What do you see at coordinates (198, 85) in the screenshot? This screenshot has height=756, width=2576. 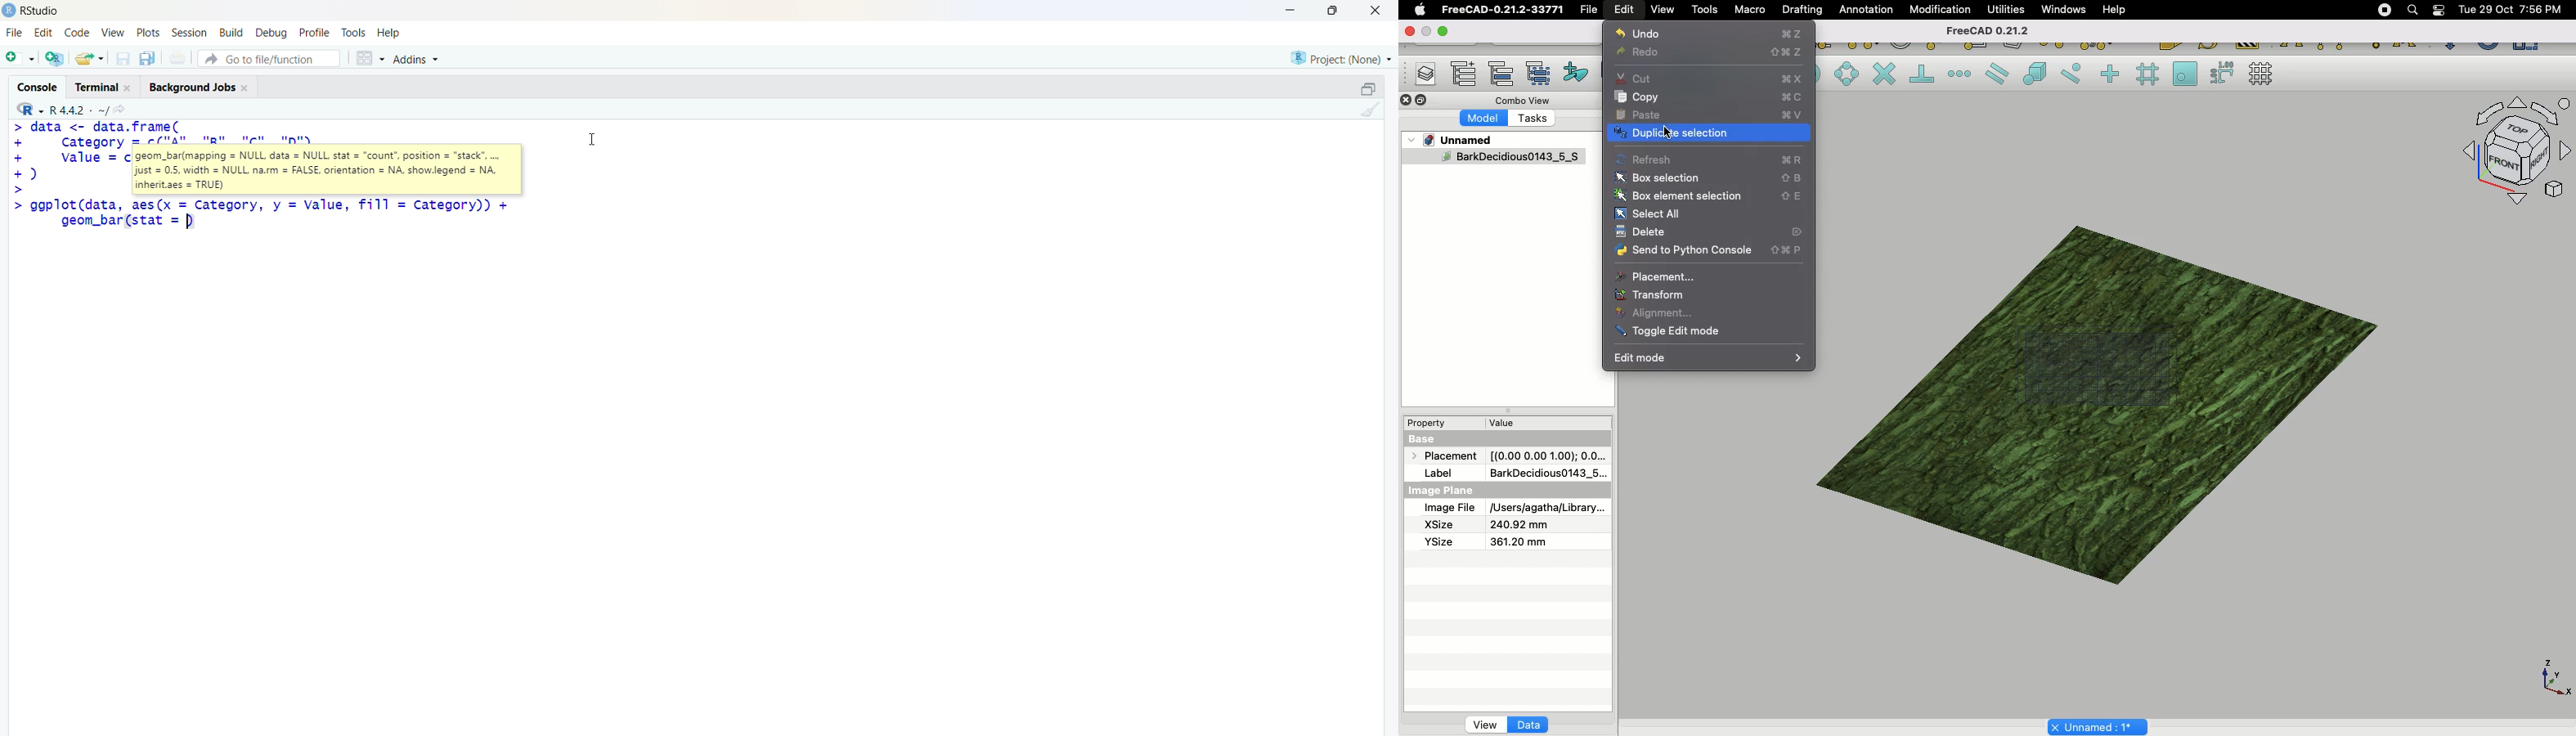 I see `Background Jobs` at bounding box center [198, 85].